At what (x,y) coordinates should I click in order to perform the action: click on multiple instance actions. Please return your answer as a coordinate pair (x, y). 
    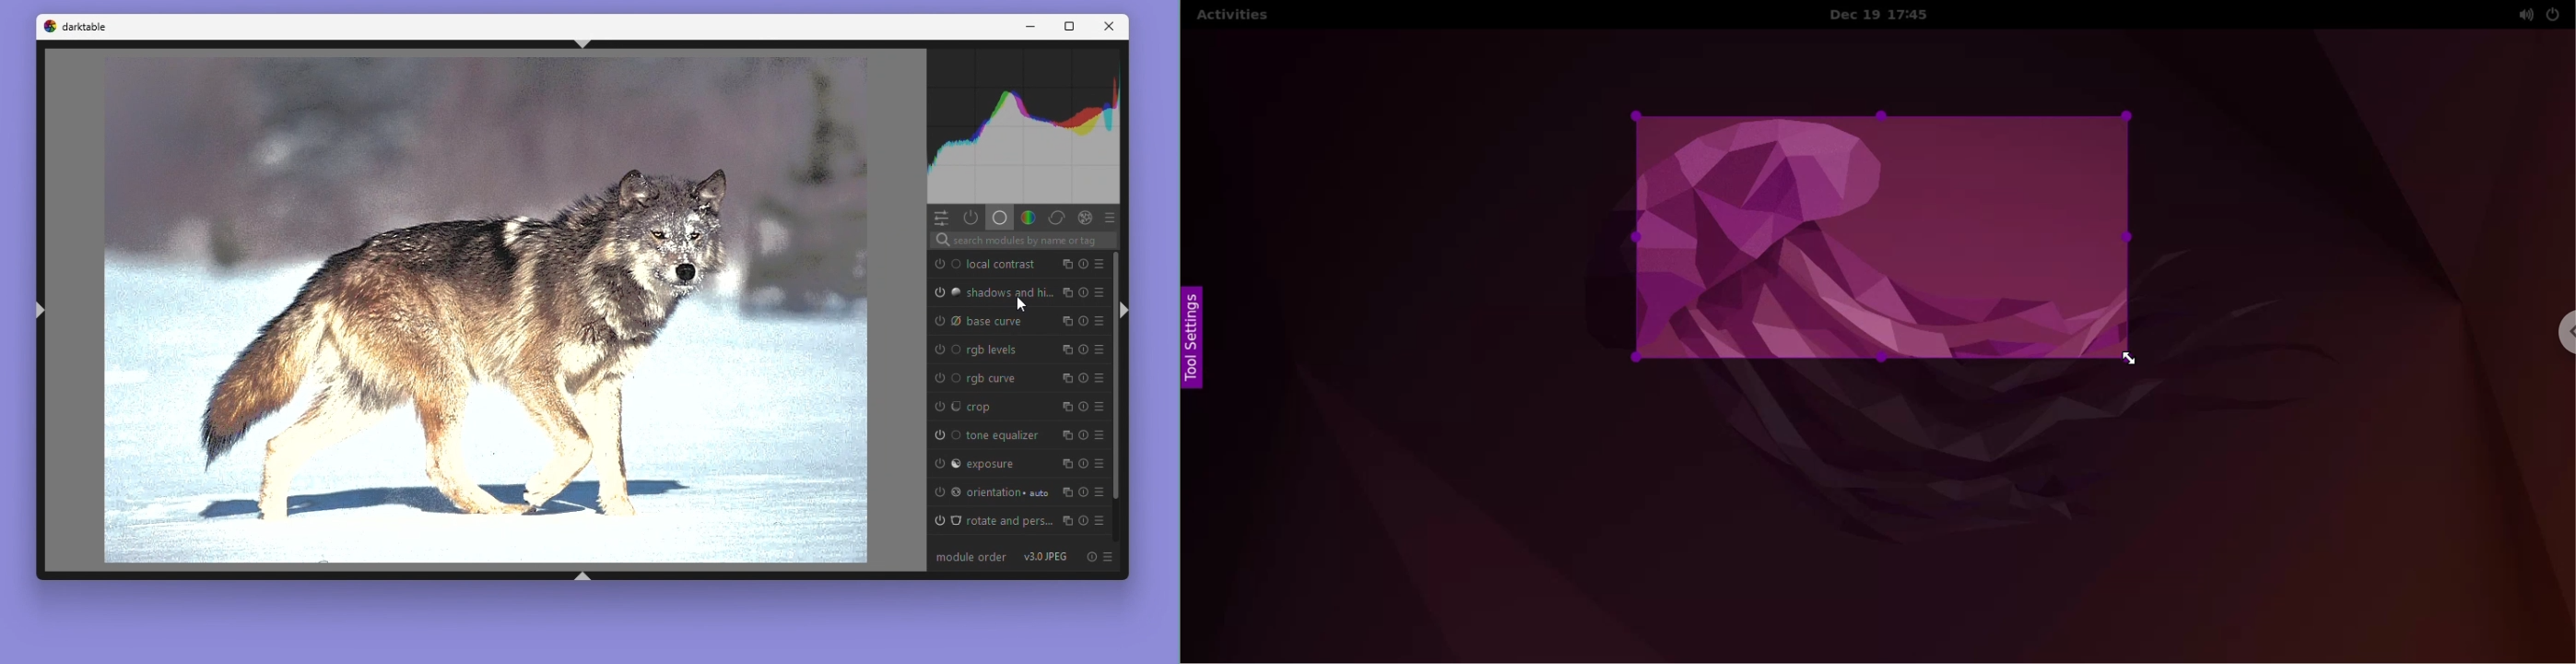
    Looking at the image, I should click on (1066, 265).